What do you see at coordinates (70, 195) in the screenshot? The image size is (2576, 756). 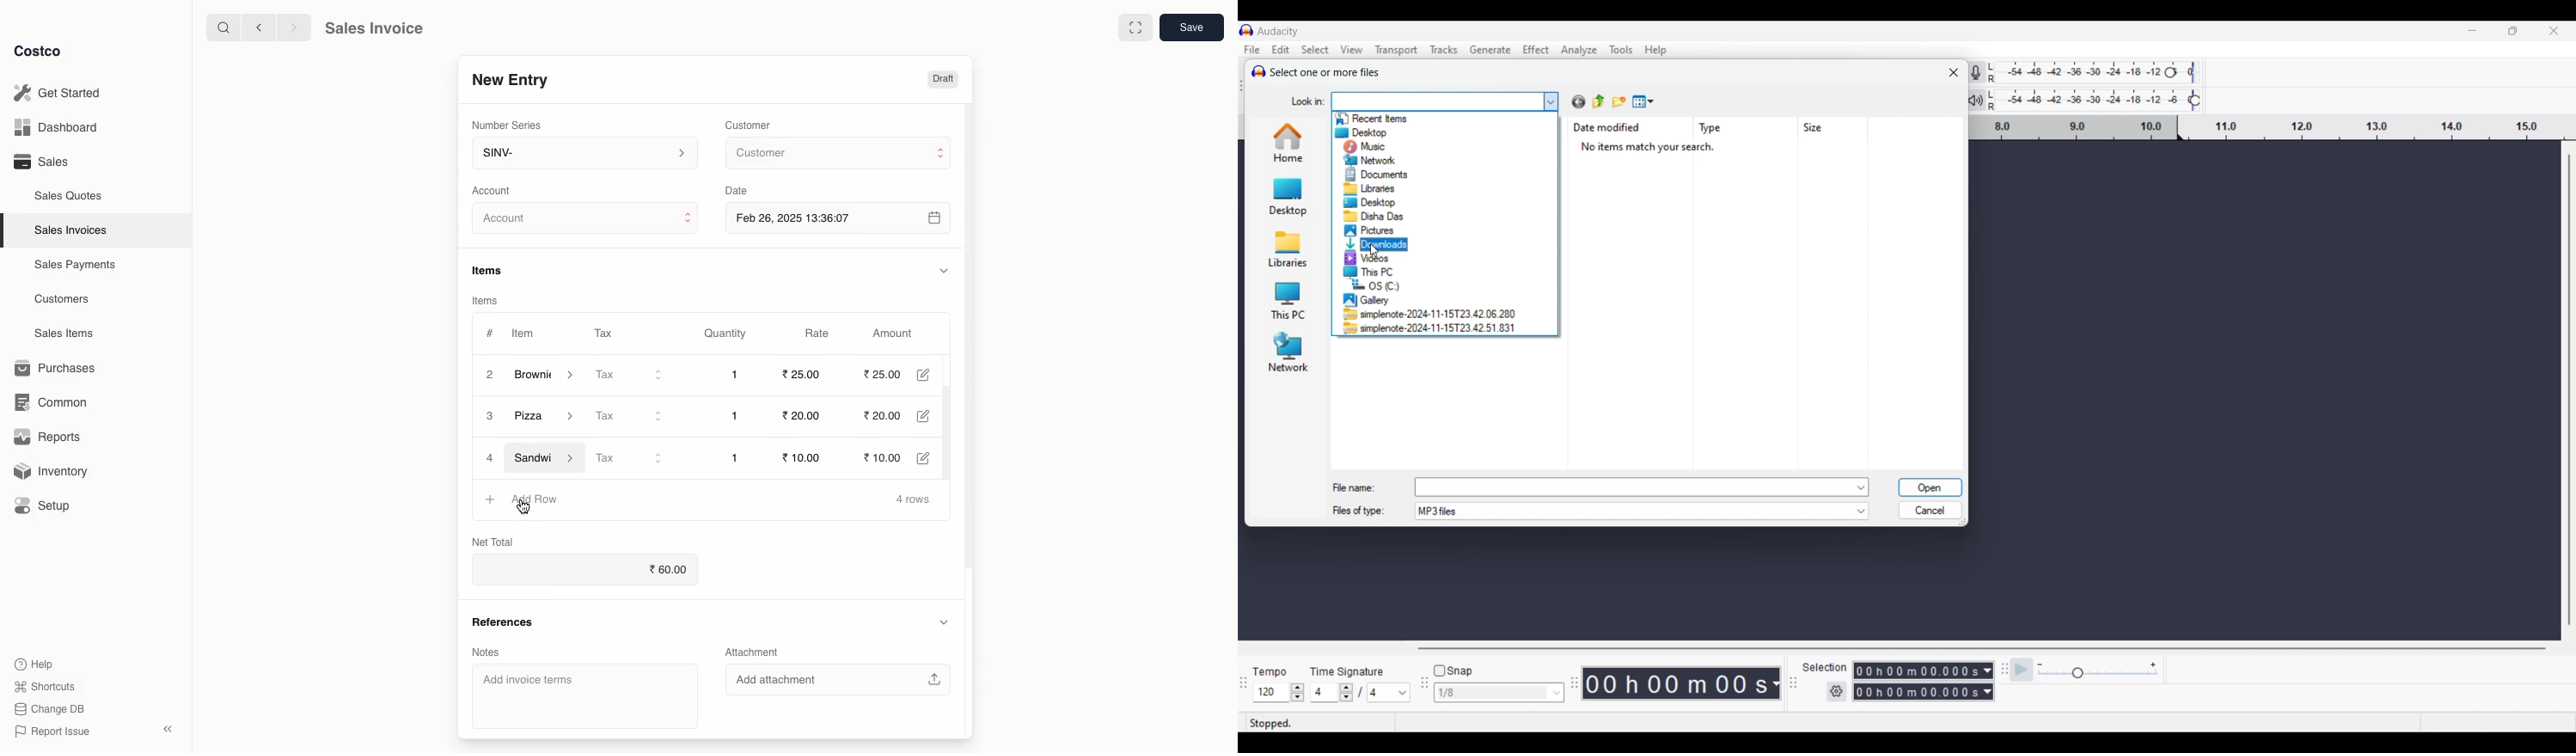 I see `Sales Quotes` at bounding box center [70, 195].